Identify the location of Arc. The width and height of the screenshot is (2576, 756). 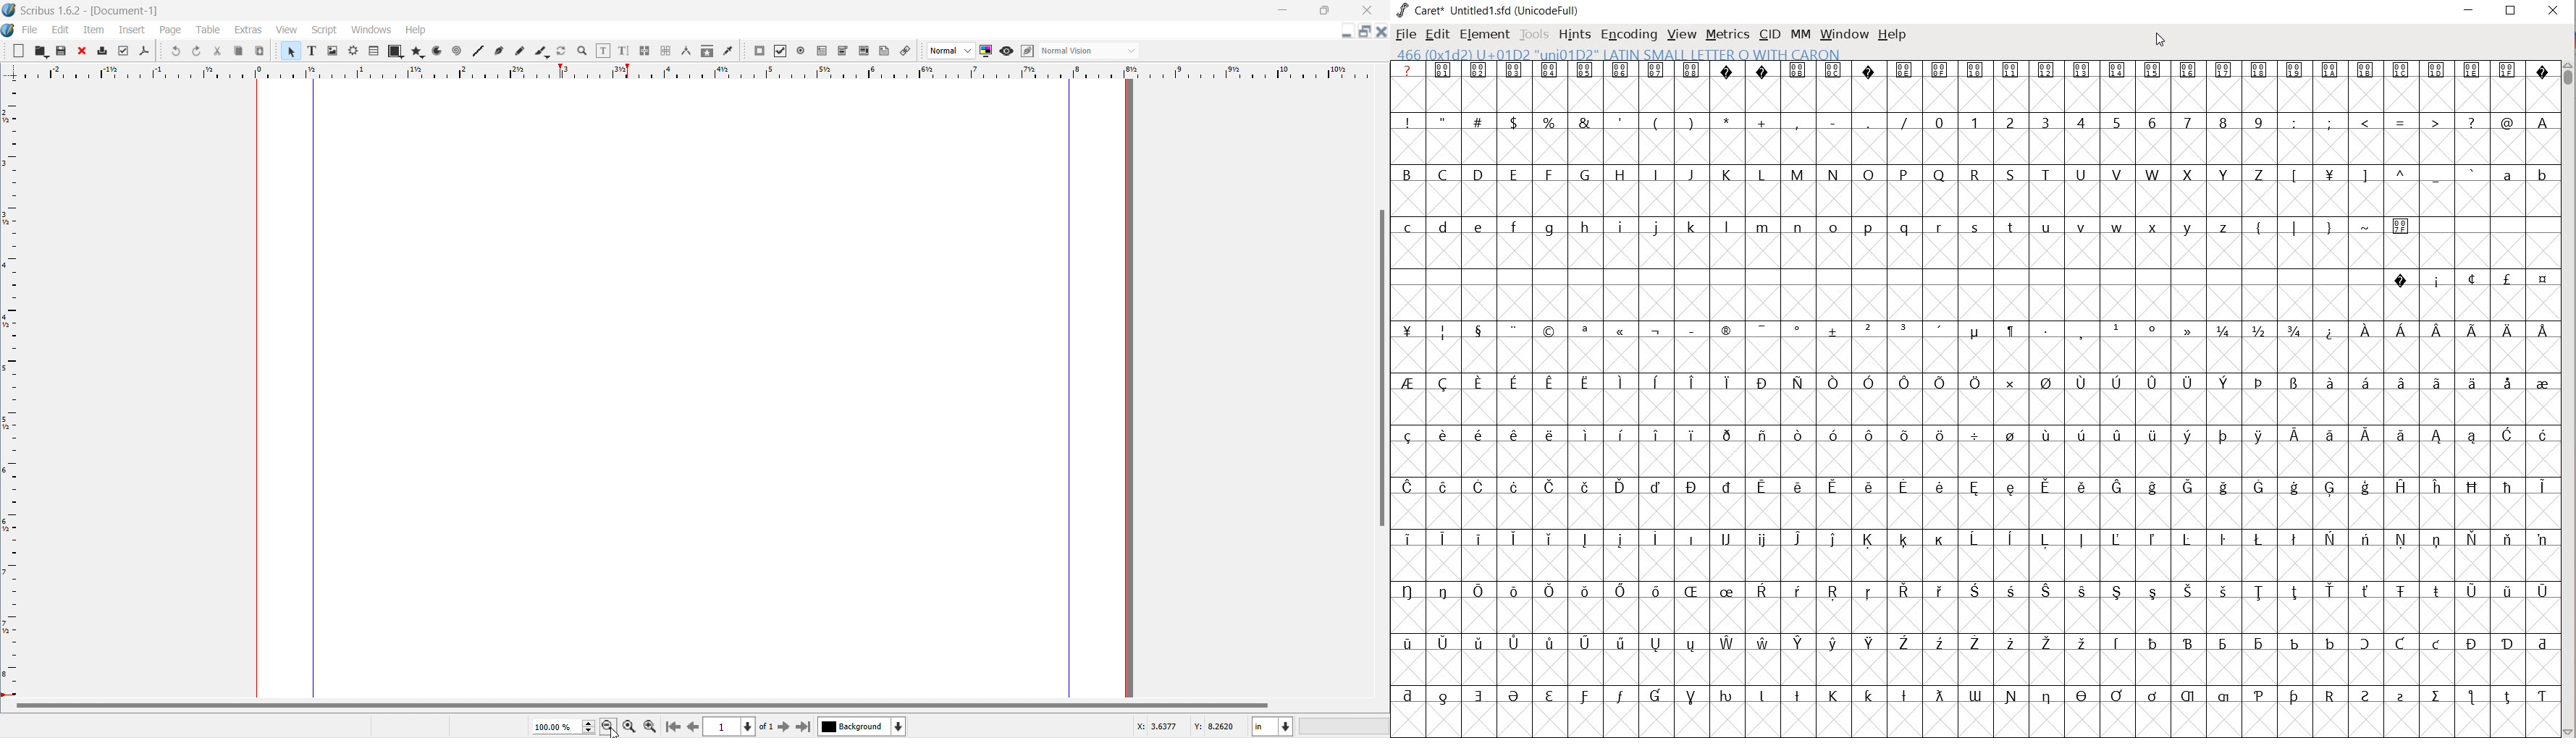
(436, 51).